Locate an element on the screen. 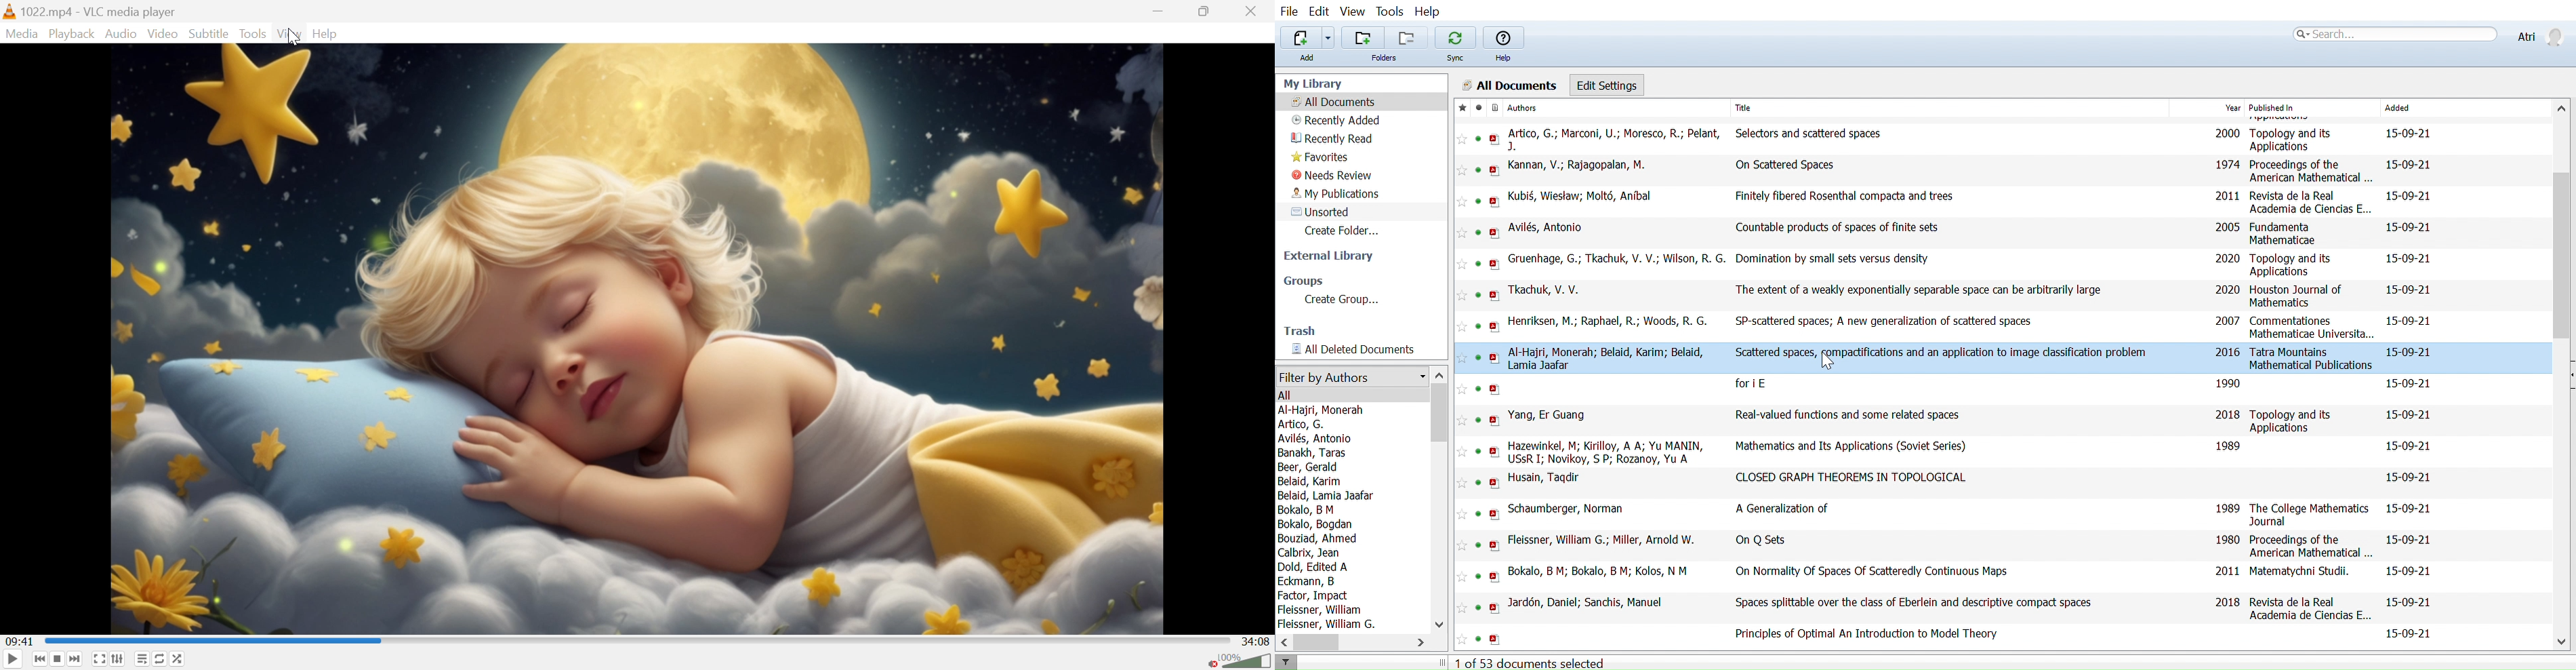  number of documents selected is located at coordinates (1530, 663).